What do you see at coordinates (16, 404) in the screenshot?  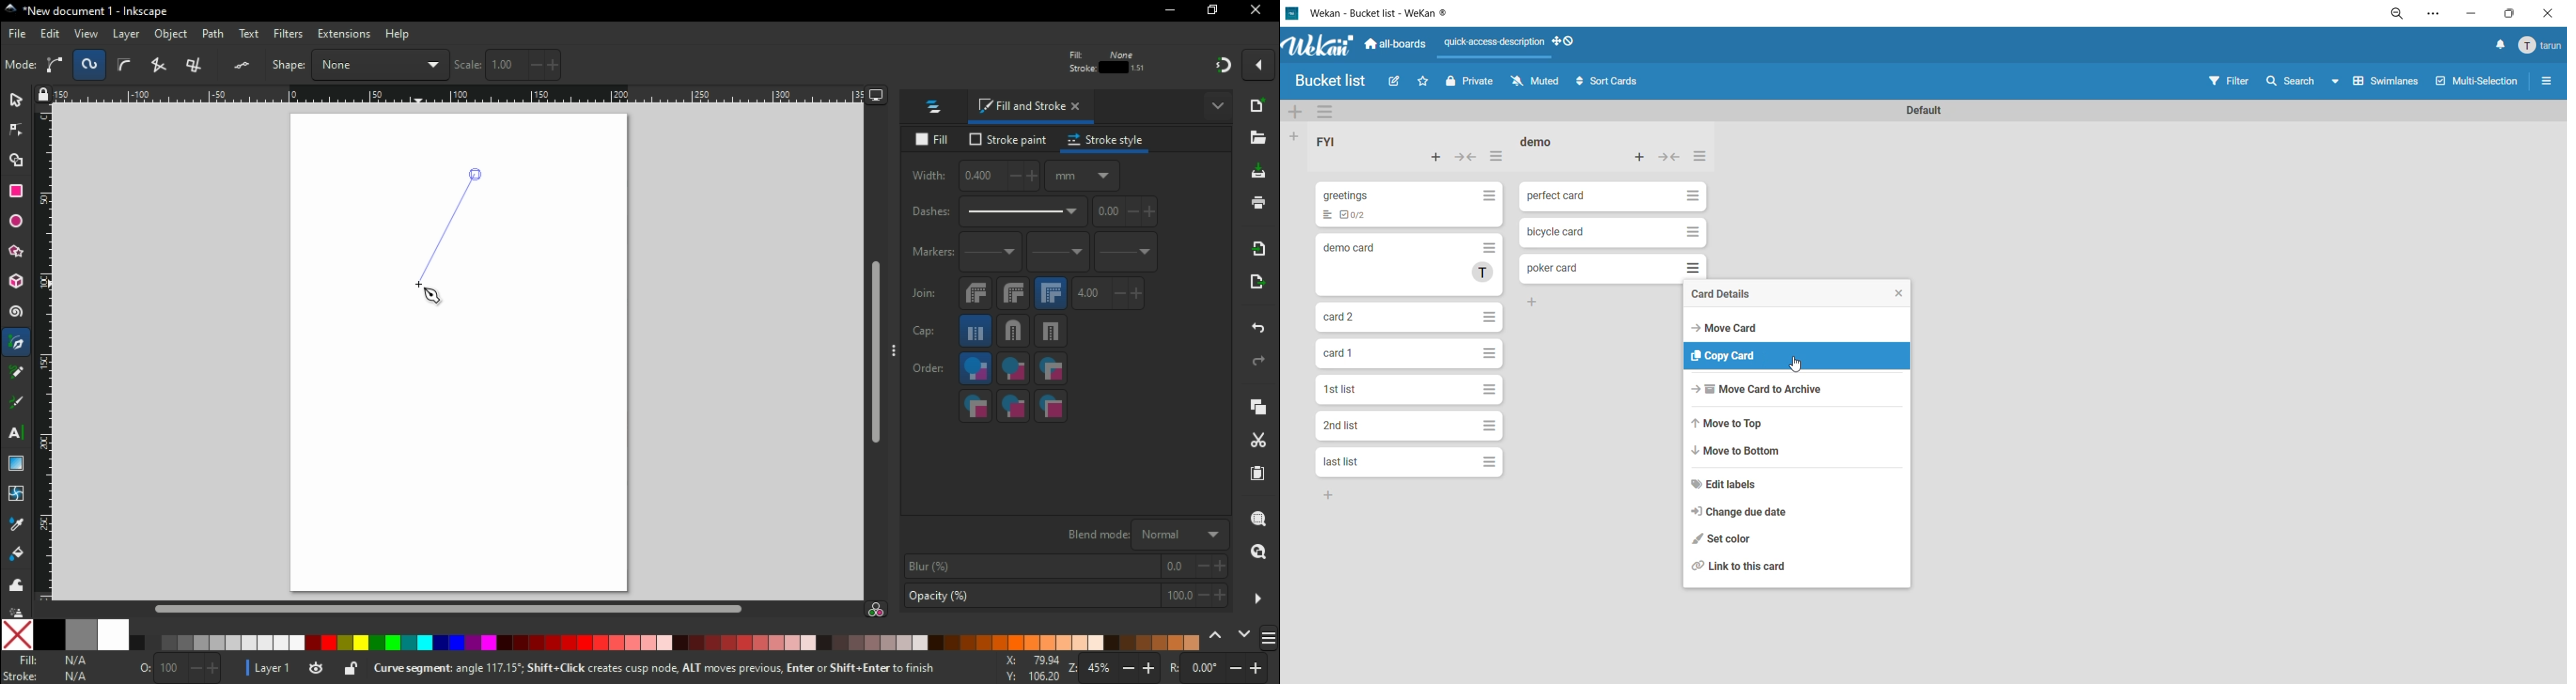 I see `calligraphy tool` at bounding box center [16, 404].